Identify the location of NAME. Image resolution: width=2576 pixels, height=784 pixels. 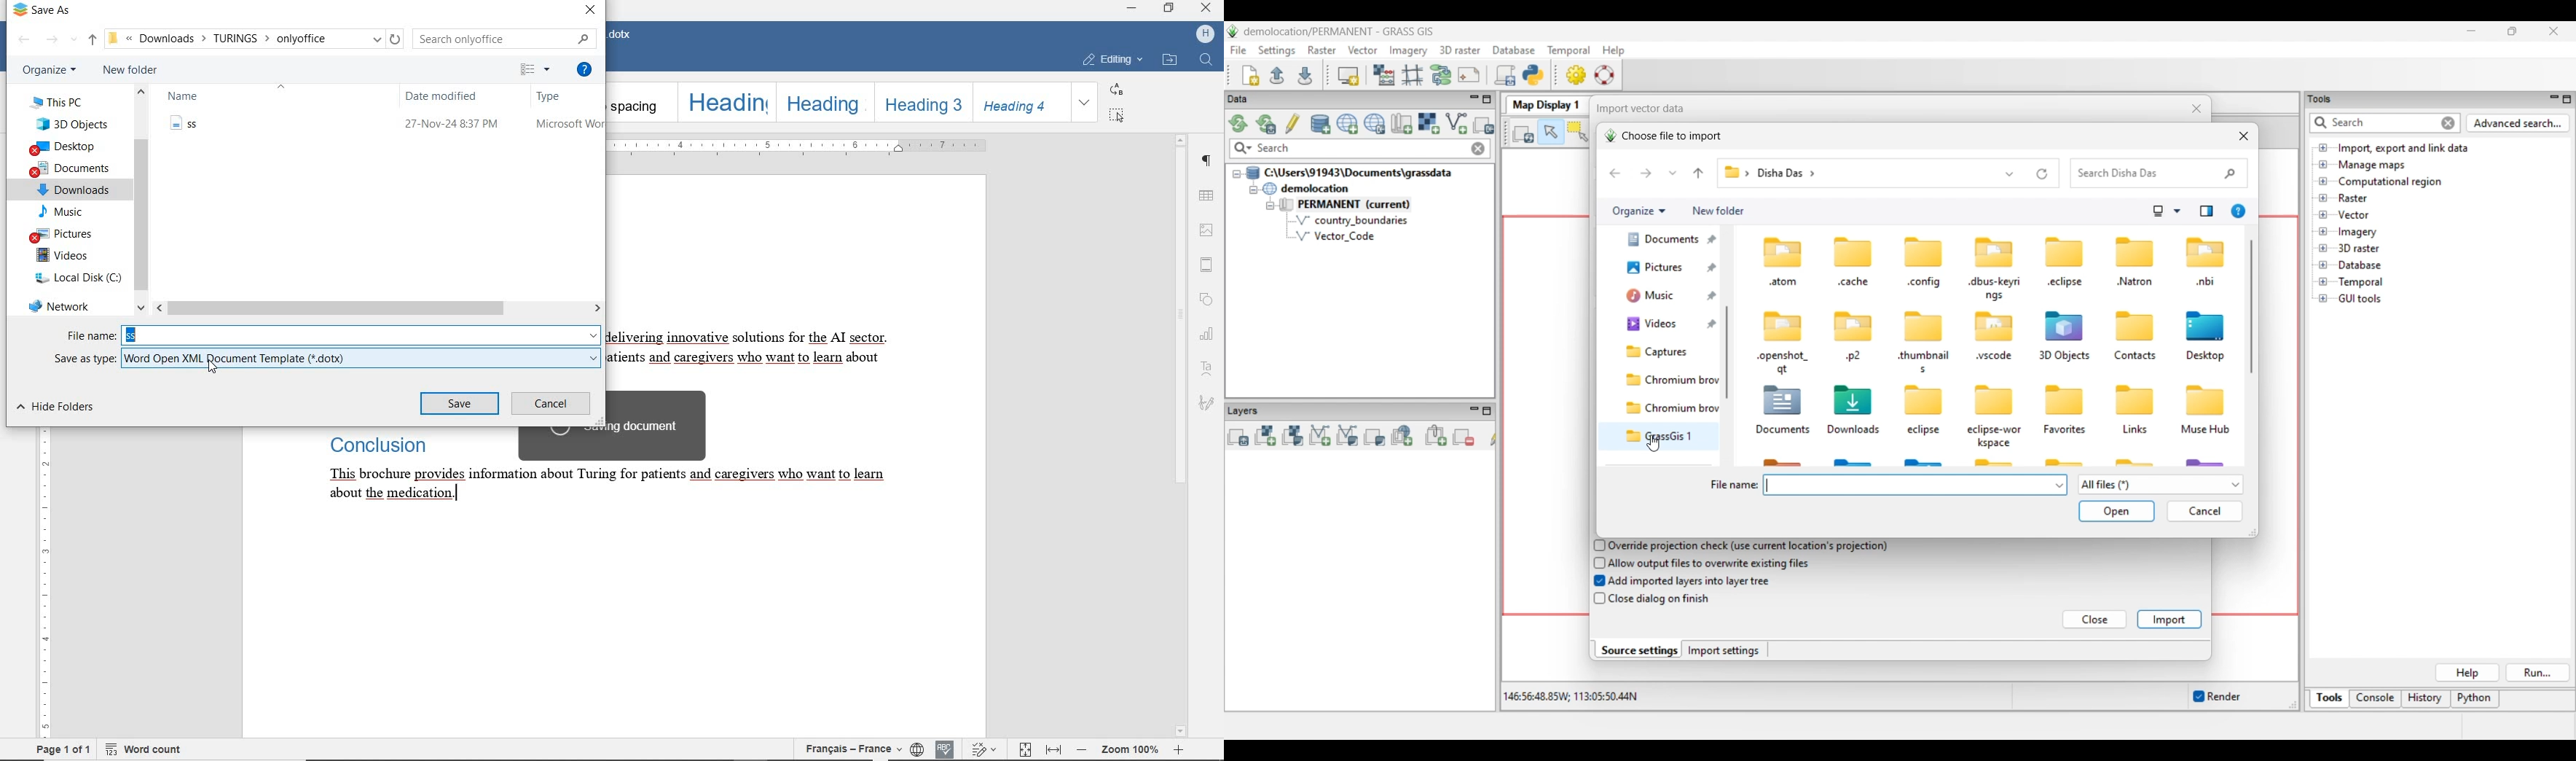
(187, 97).